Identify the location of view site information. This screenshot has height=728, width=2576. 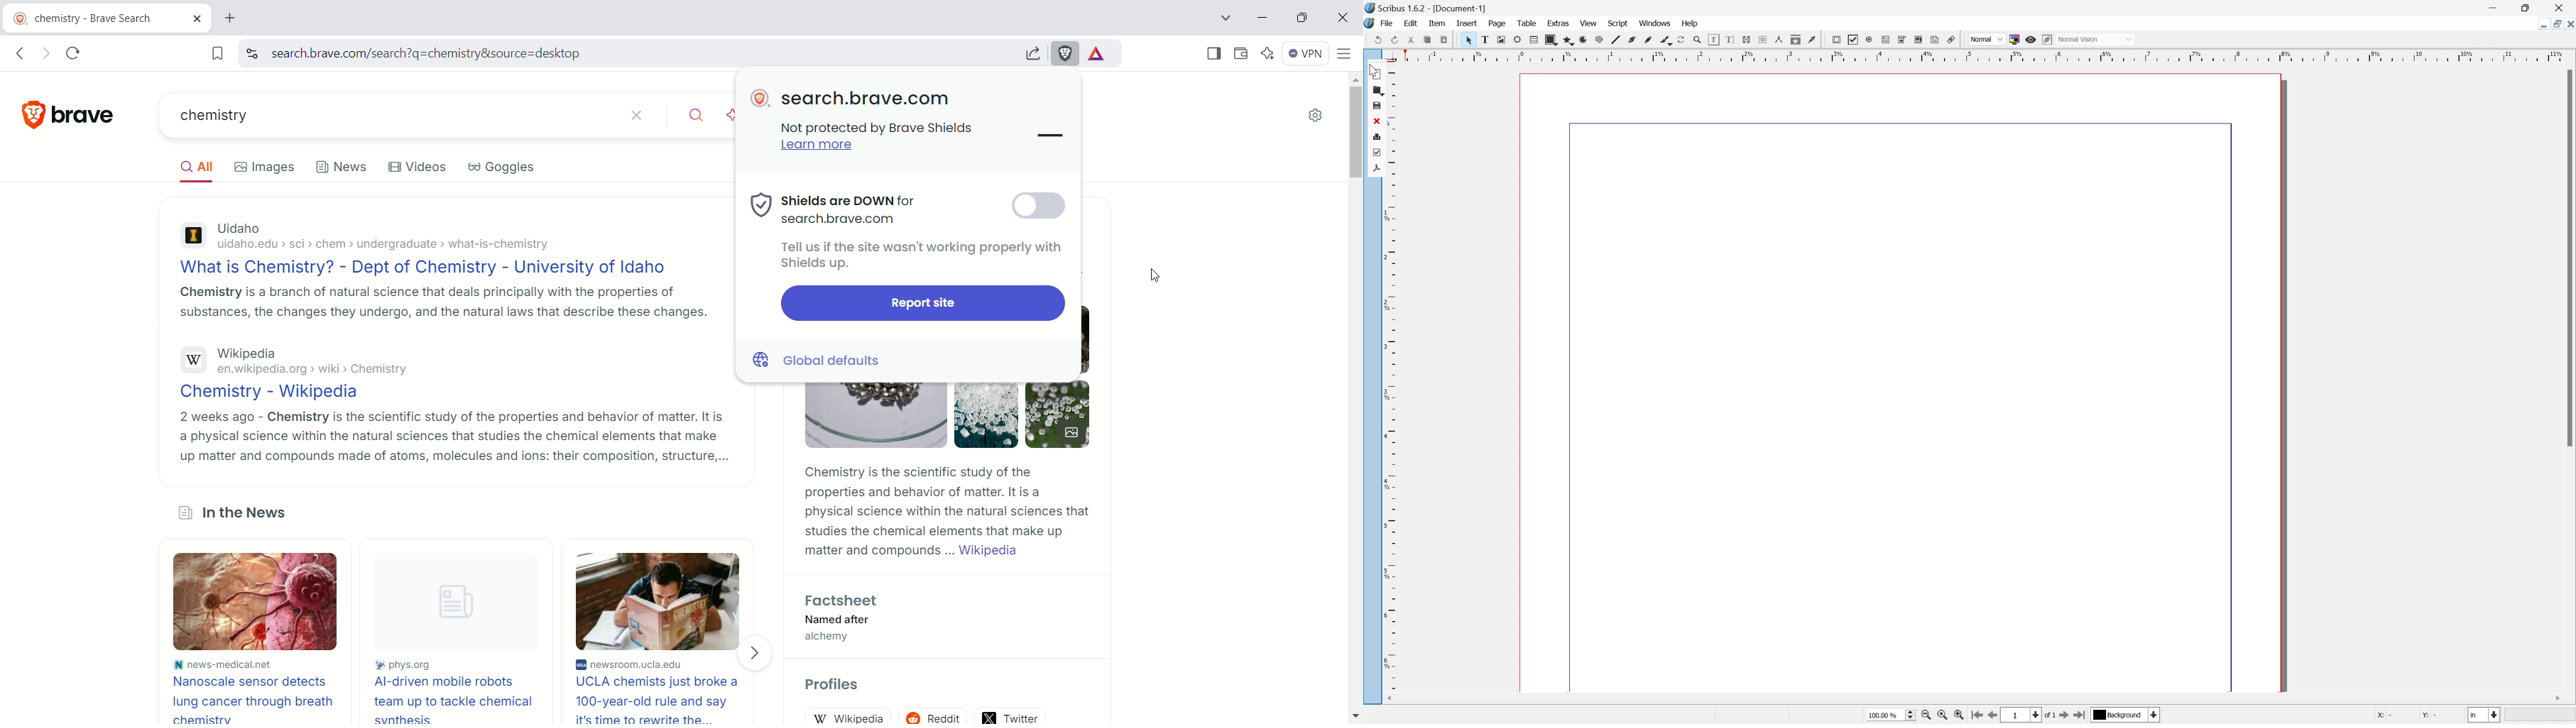
(251, 53).